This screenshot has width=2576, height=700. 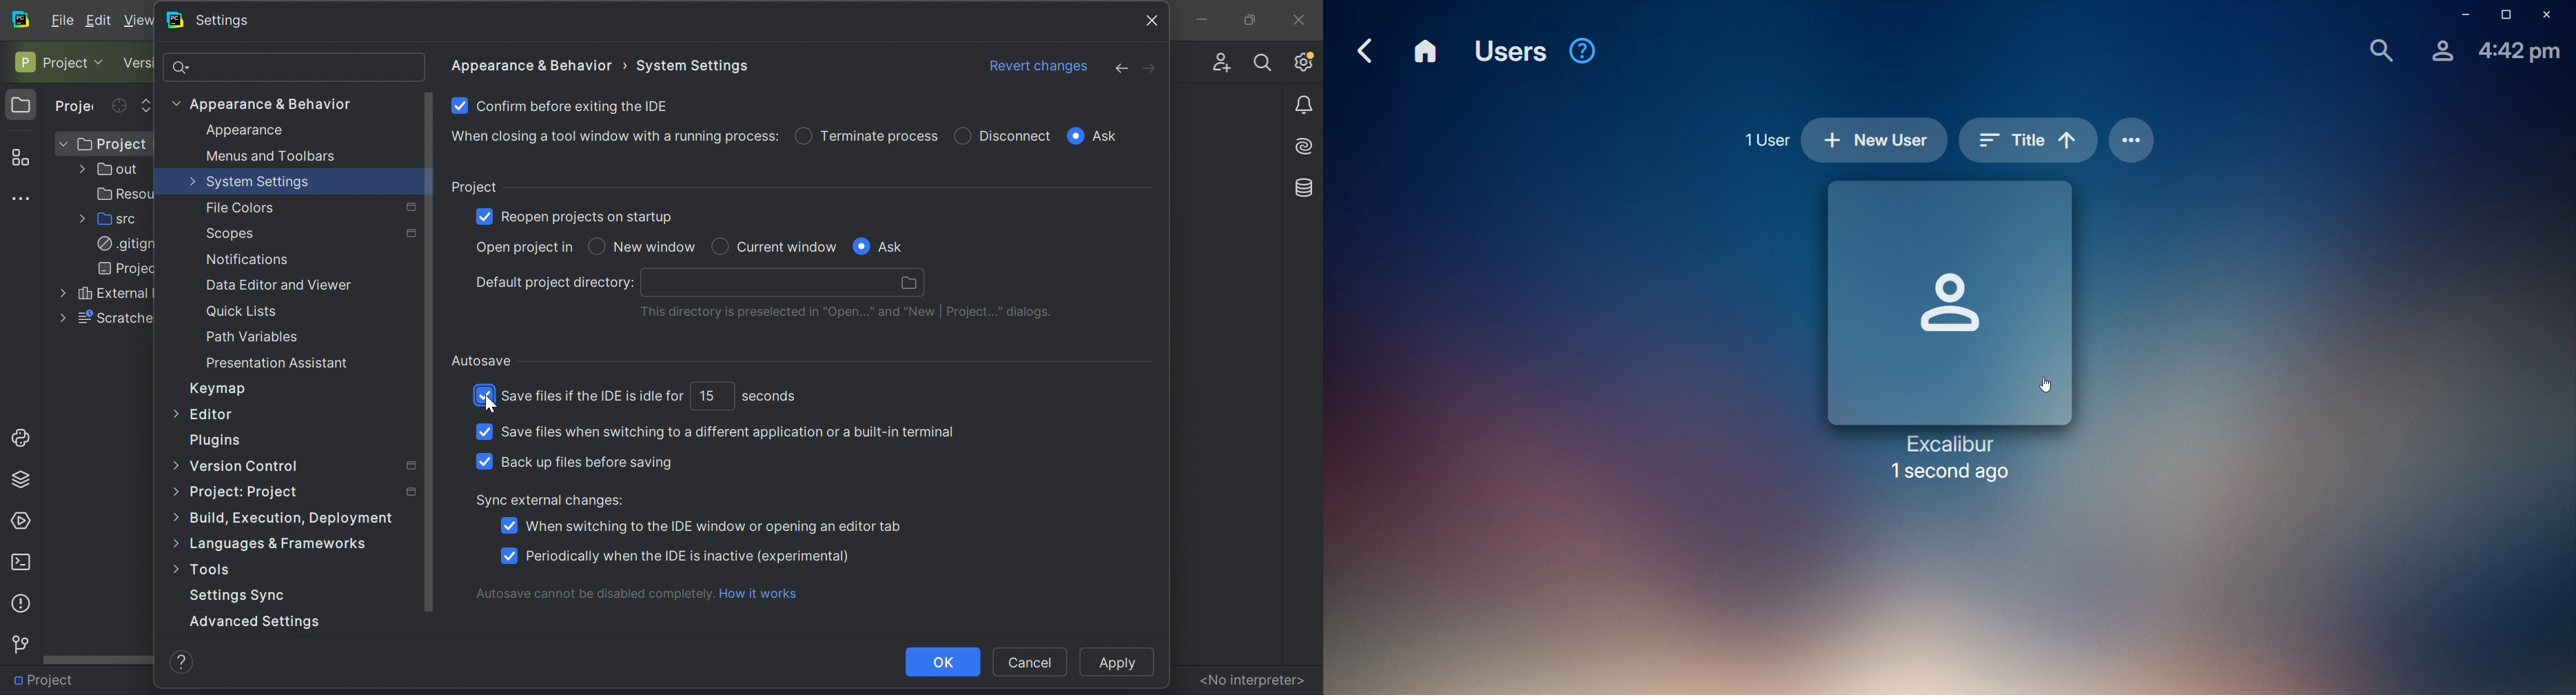 What do you see at coordinates (183, 663) in the screenshot?
I see `help icon` at bounding box center [183, 663].